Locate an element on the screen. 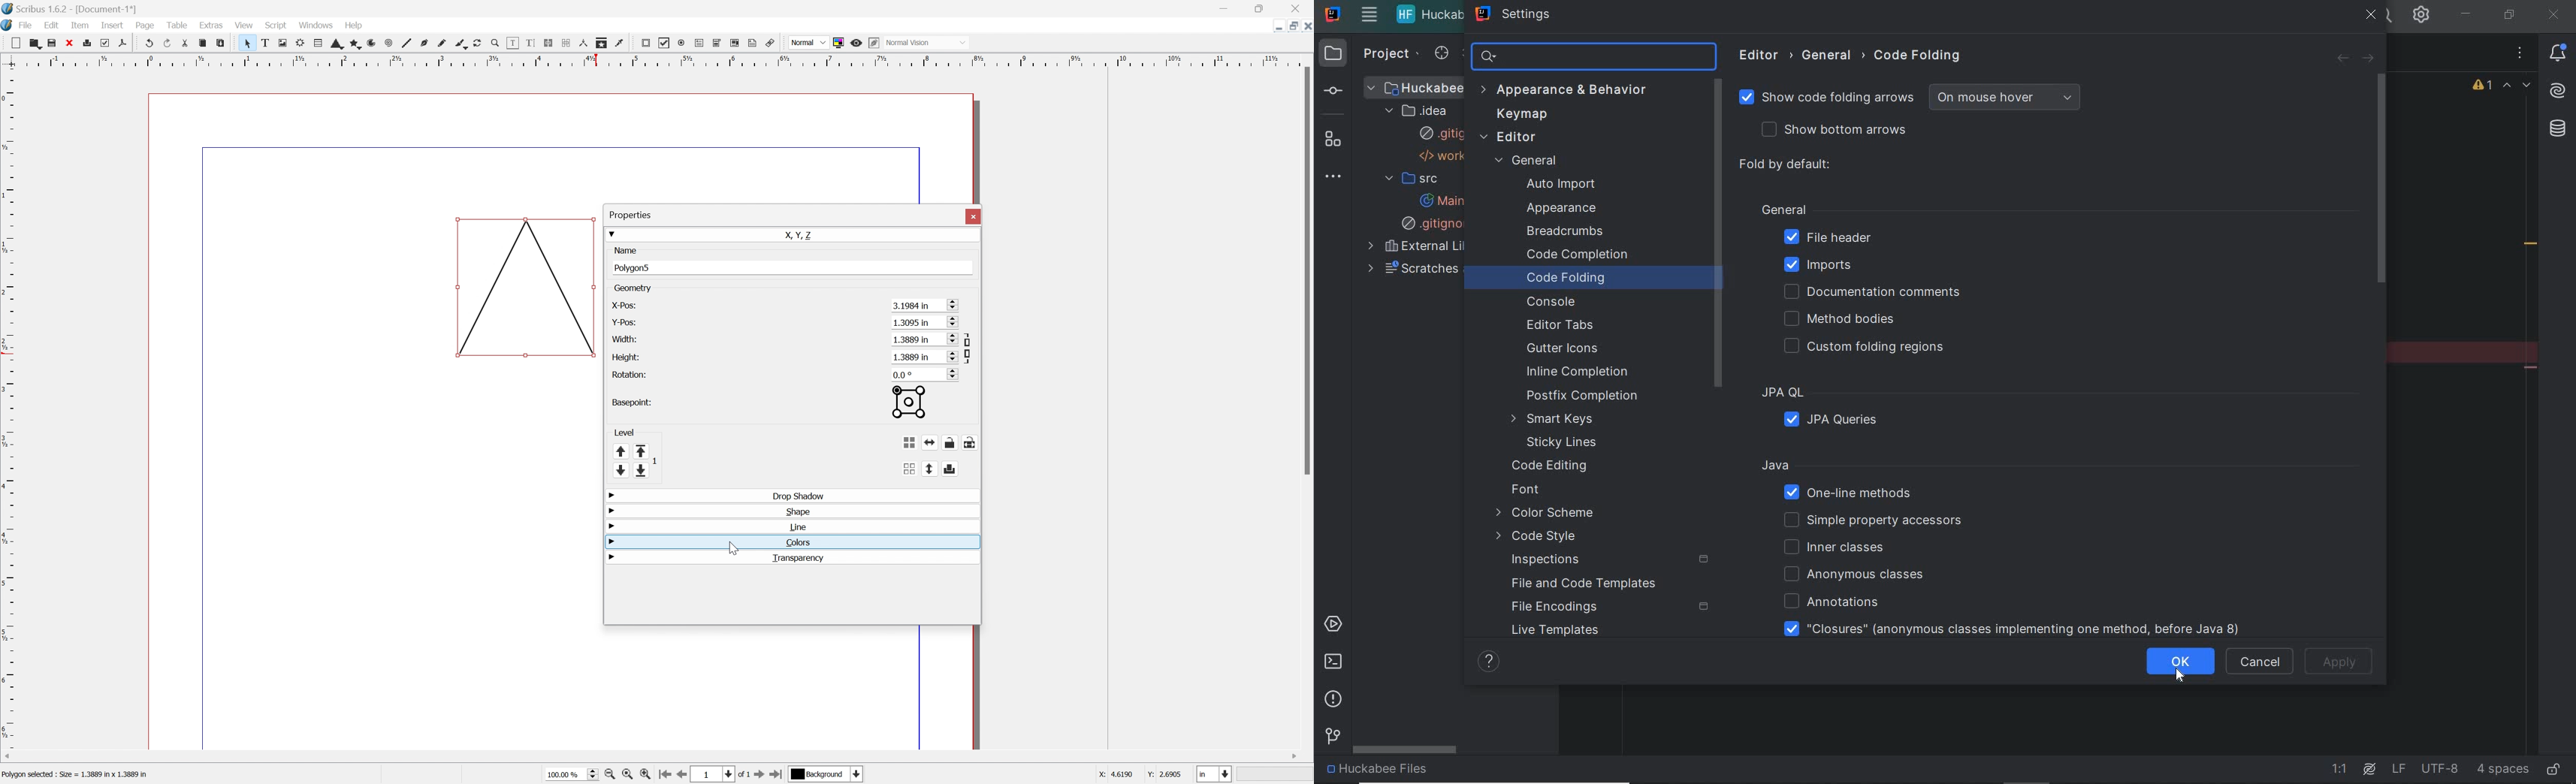  File is located at coordinates (26, 24).